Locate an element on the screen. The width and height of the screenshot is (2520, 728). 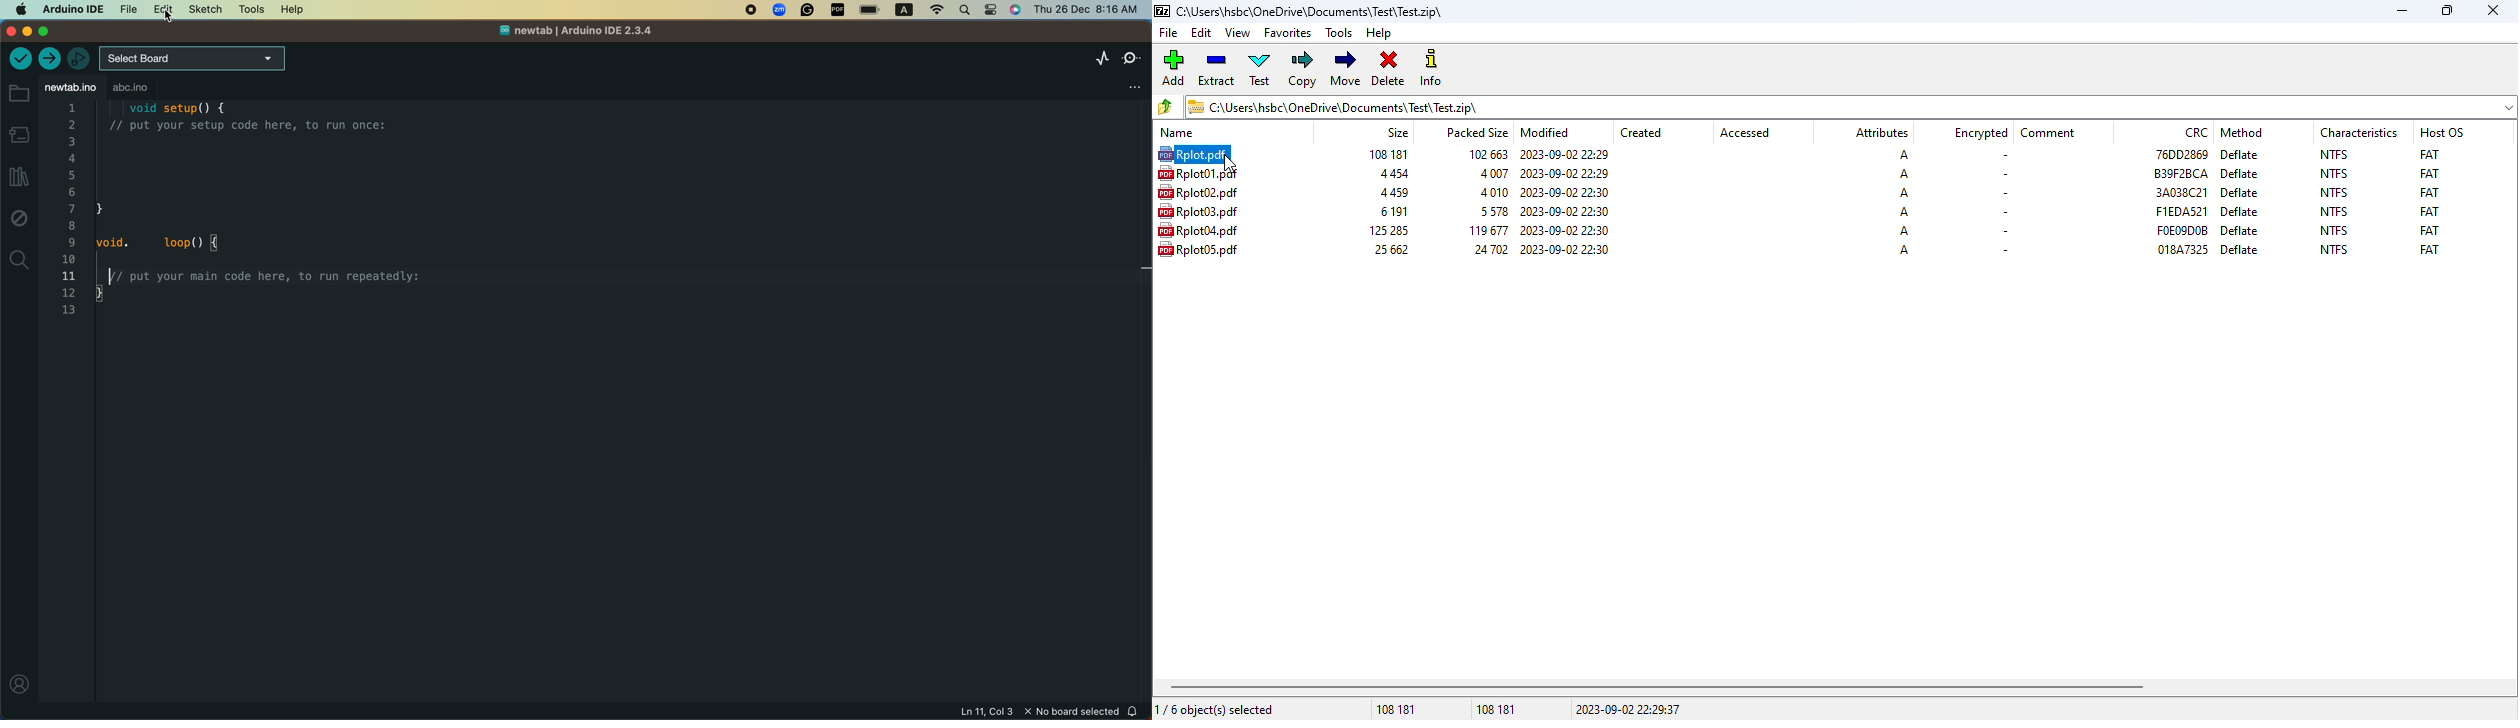
- is located at coordinates (2002, 192).